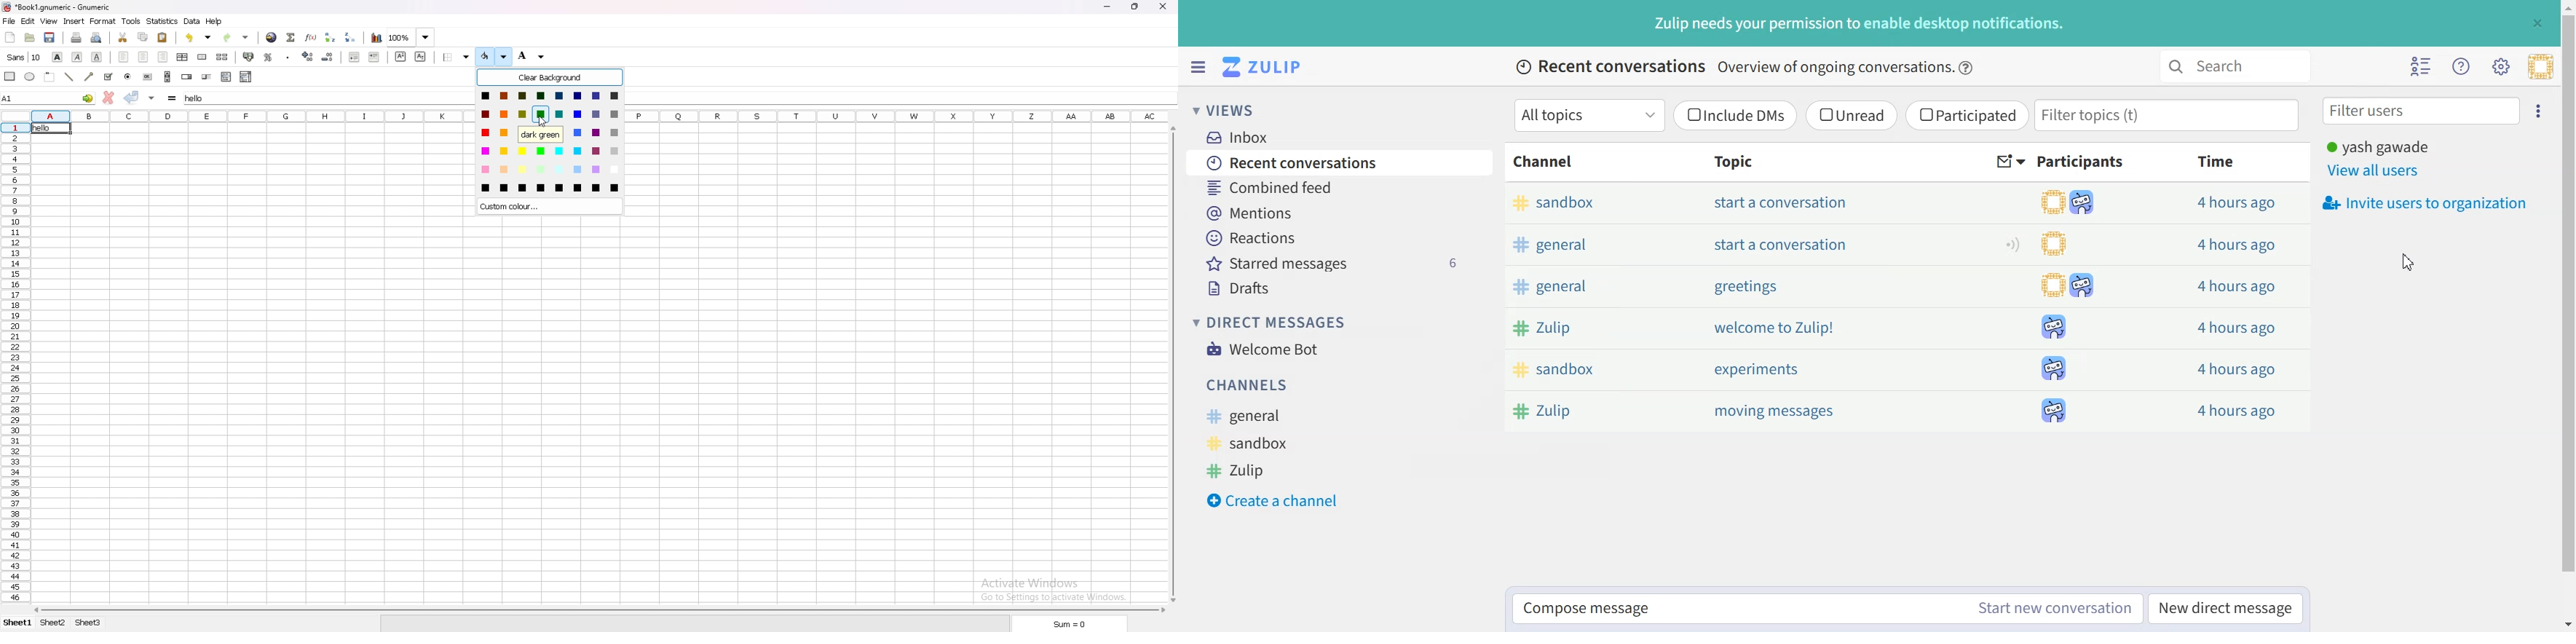 This screenshot has width=2576, height=644. I want to click on #general, so click(1252, 416).